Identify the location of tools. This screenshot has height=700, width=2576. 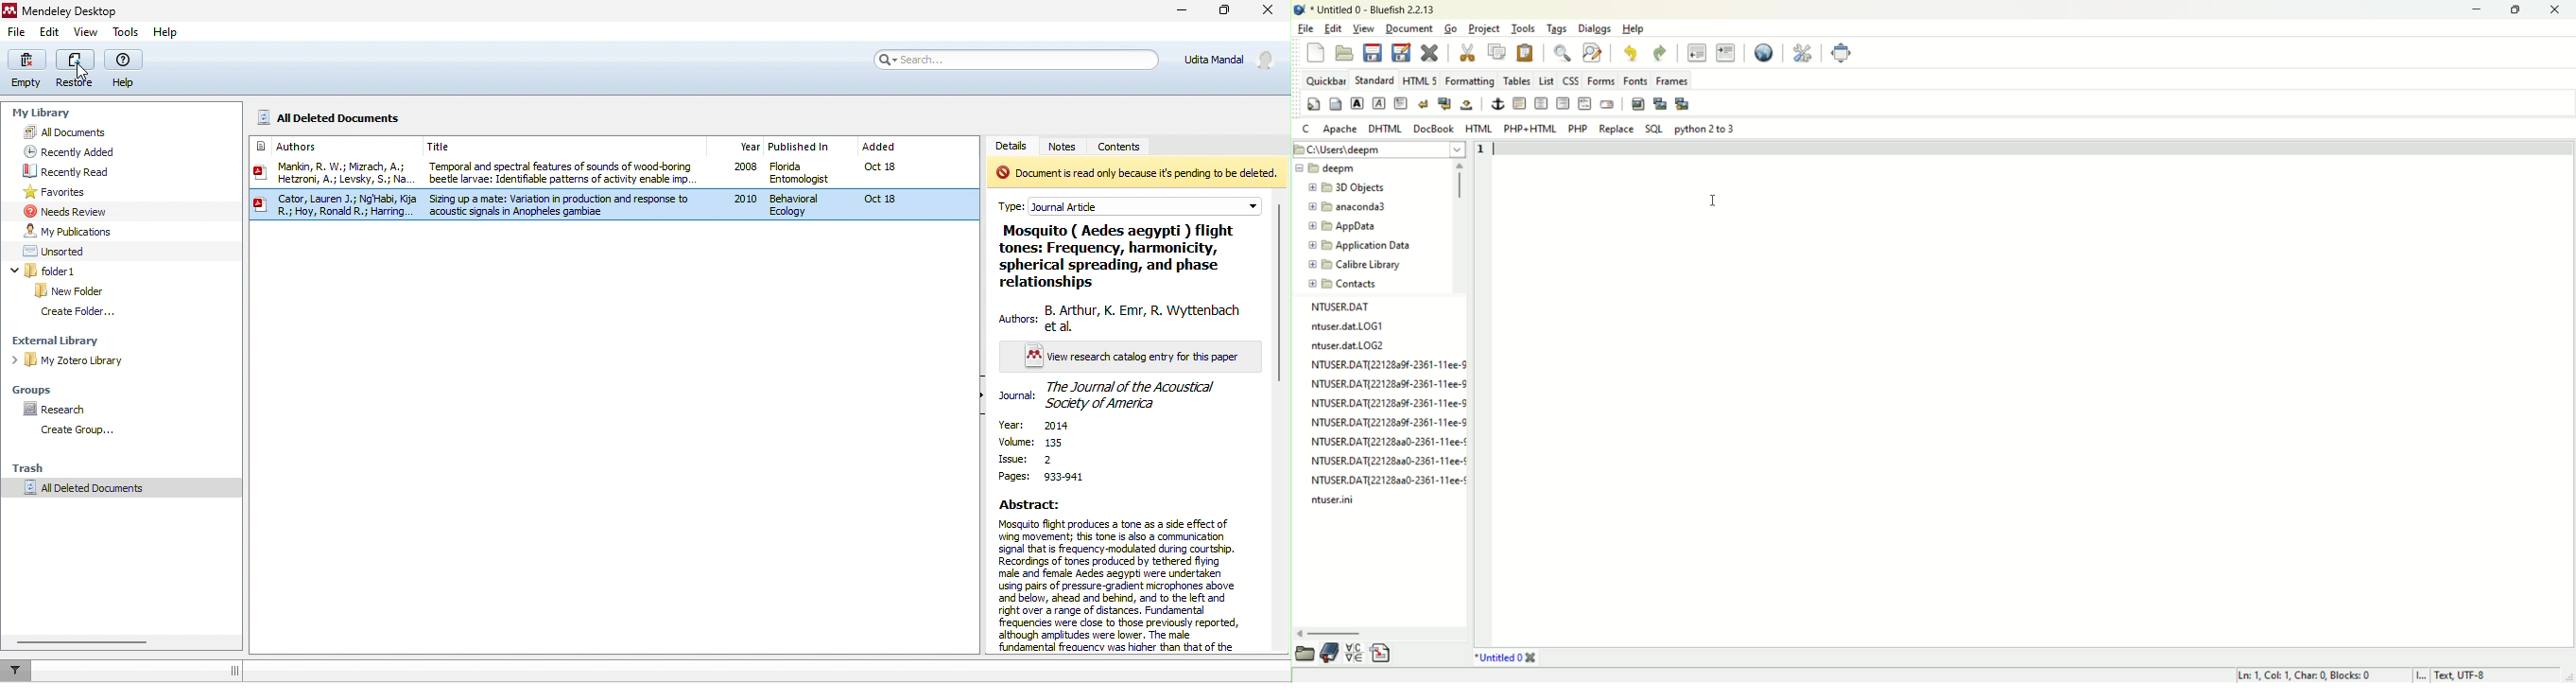
(127, 32).